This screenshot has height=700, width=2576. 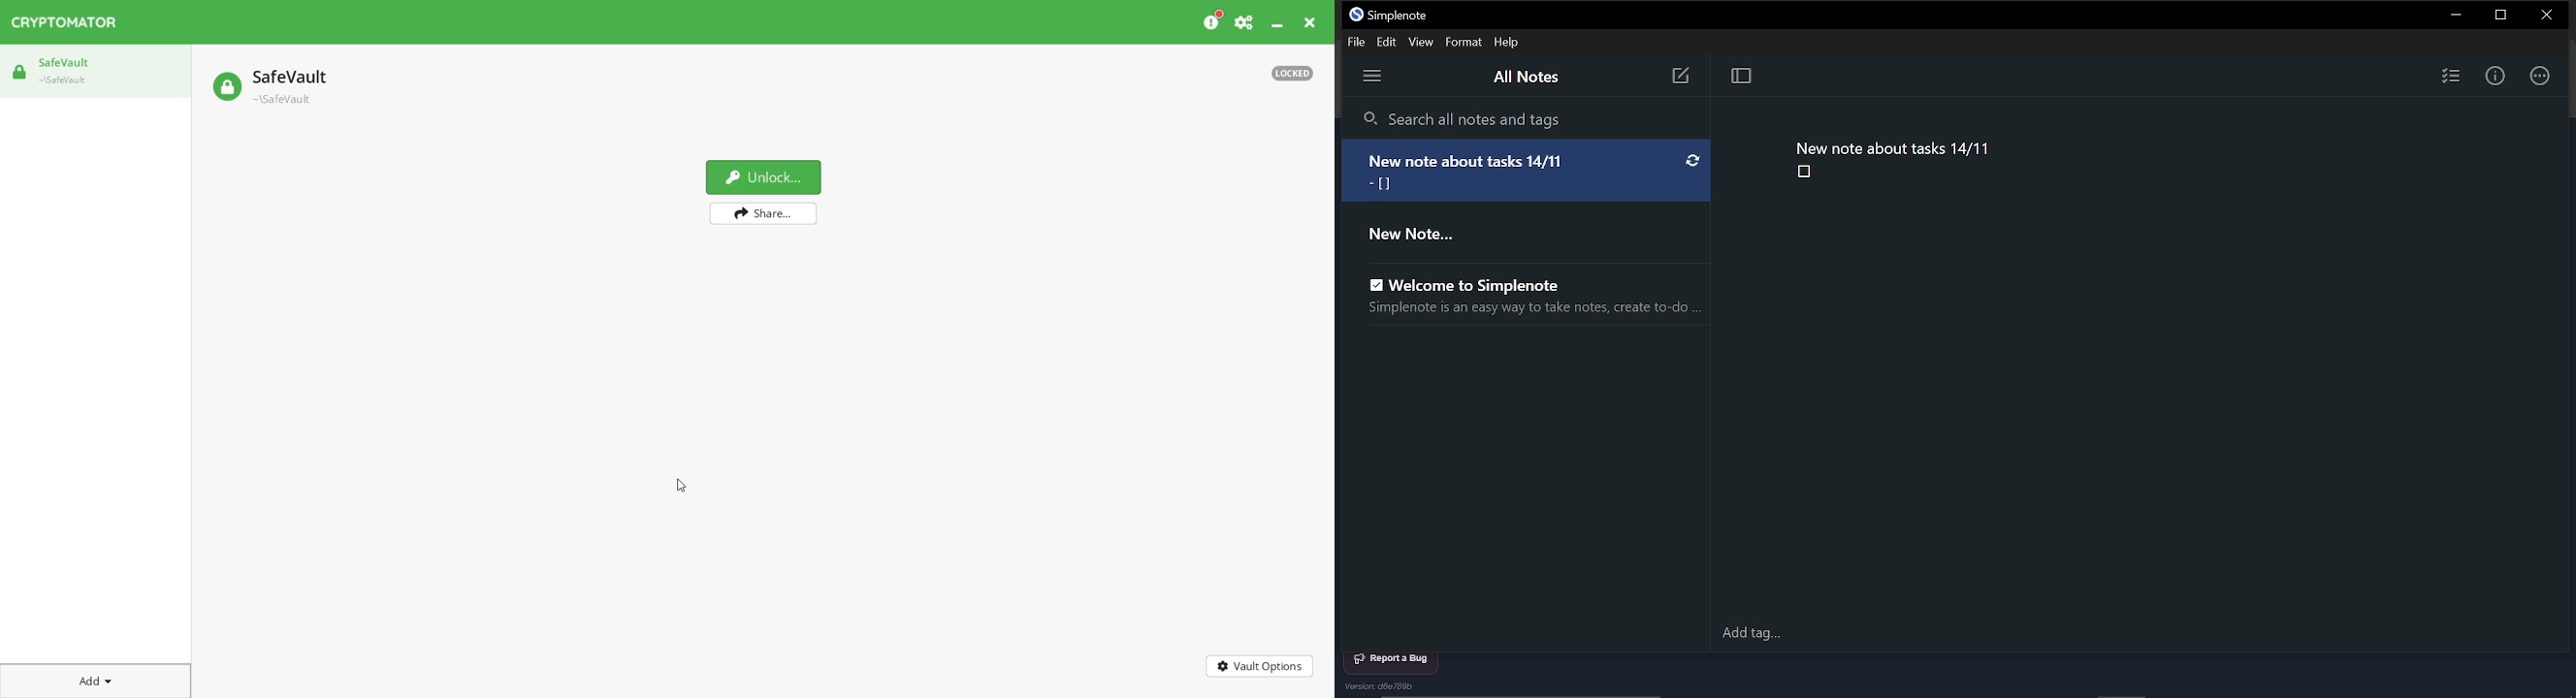 What do you see at coordinates (1893, 145) in the screenshot?
I see `New note about tasks 14/11` at bounding box center [1893, 145].